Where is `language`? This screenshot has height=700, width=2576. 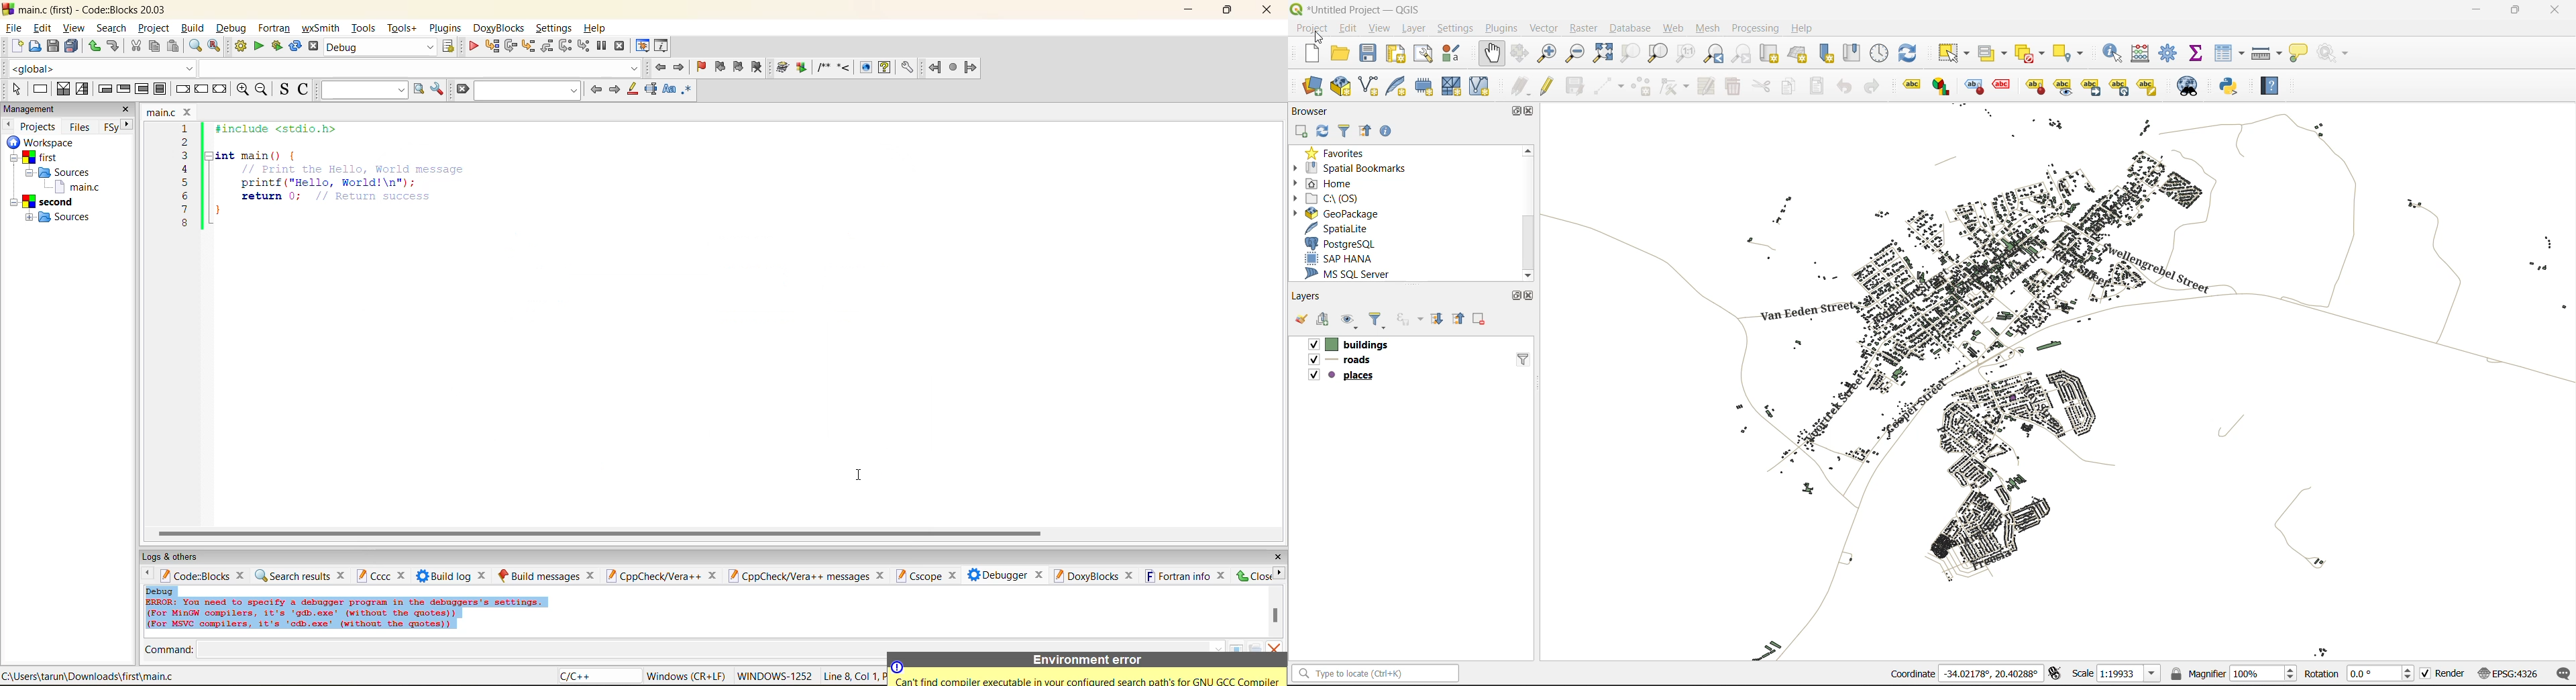 language is located at coordinates (598, 677).